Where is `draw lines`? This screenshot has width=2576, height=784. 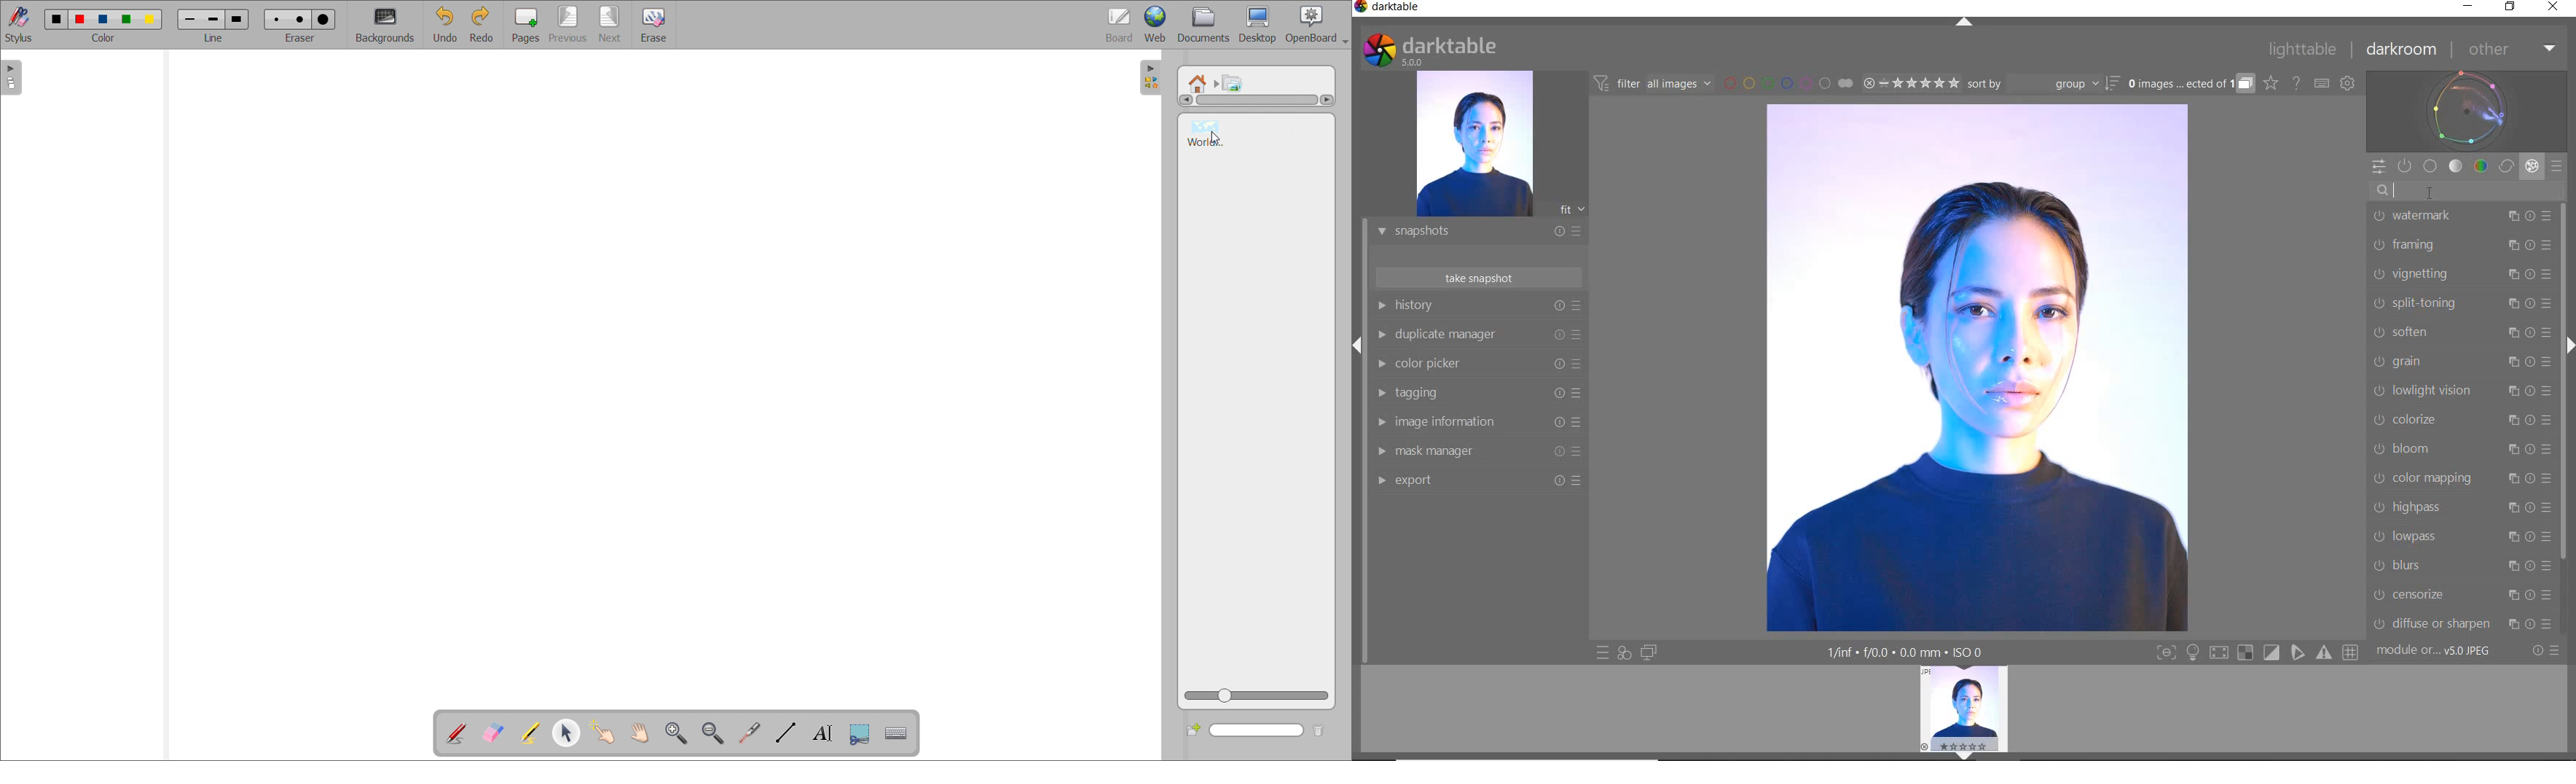 draw lines is located at coordinates (785, 733).